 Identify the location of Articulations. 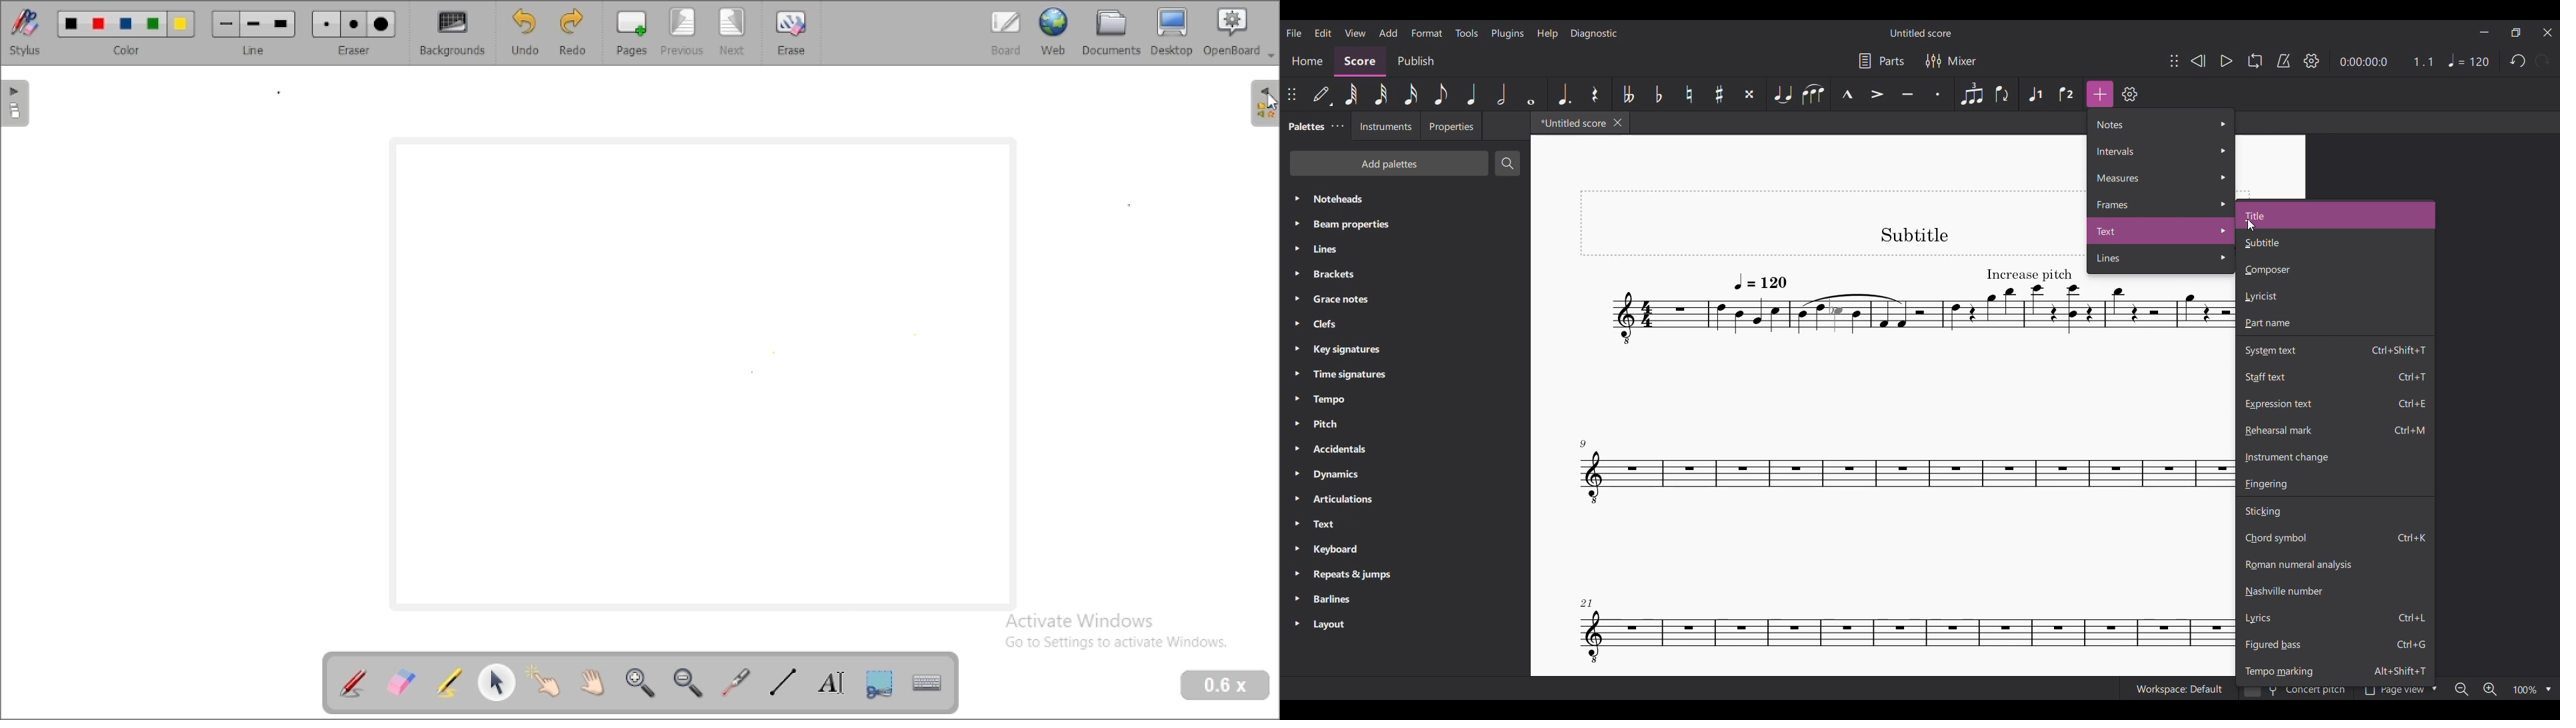
(1406, 499).